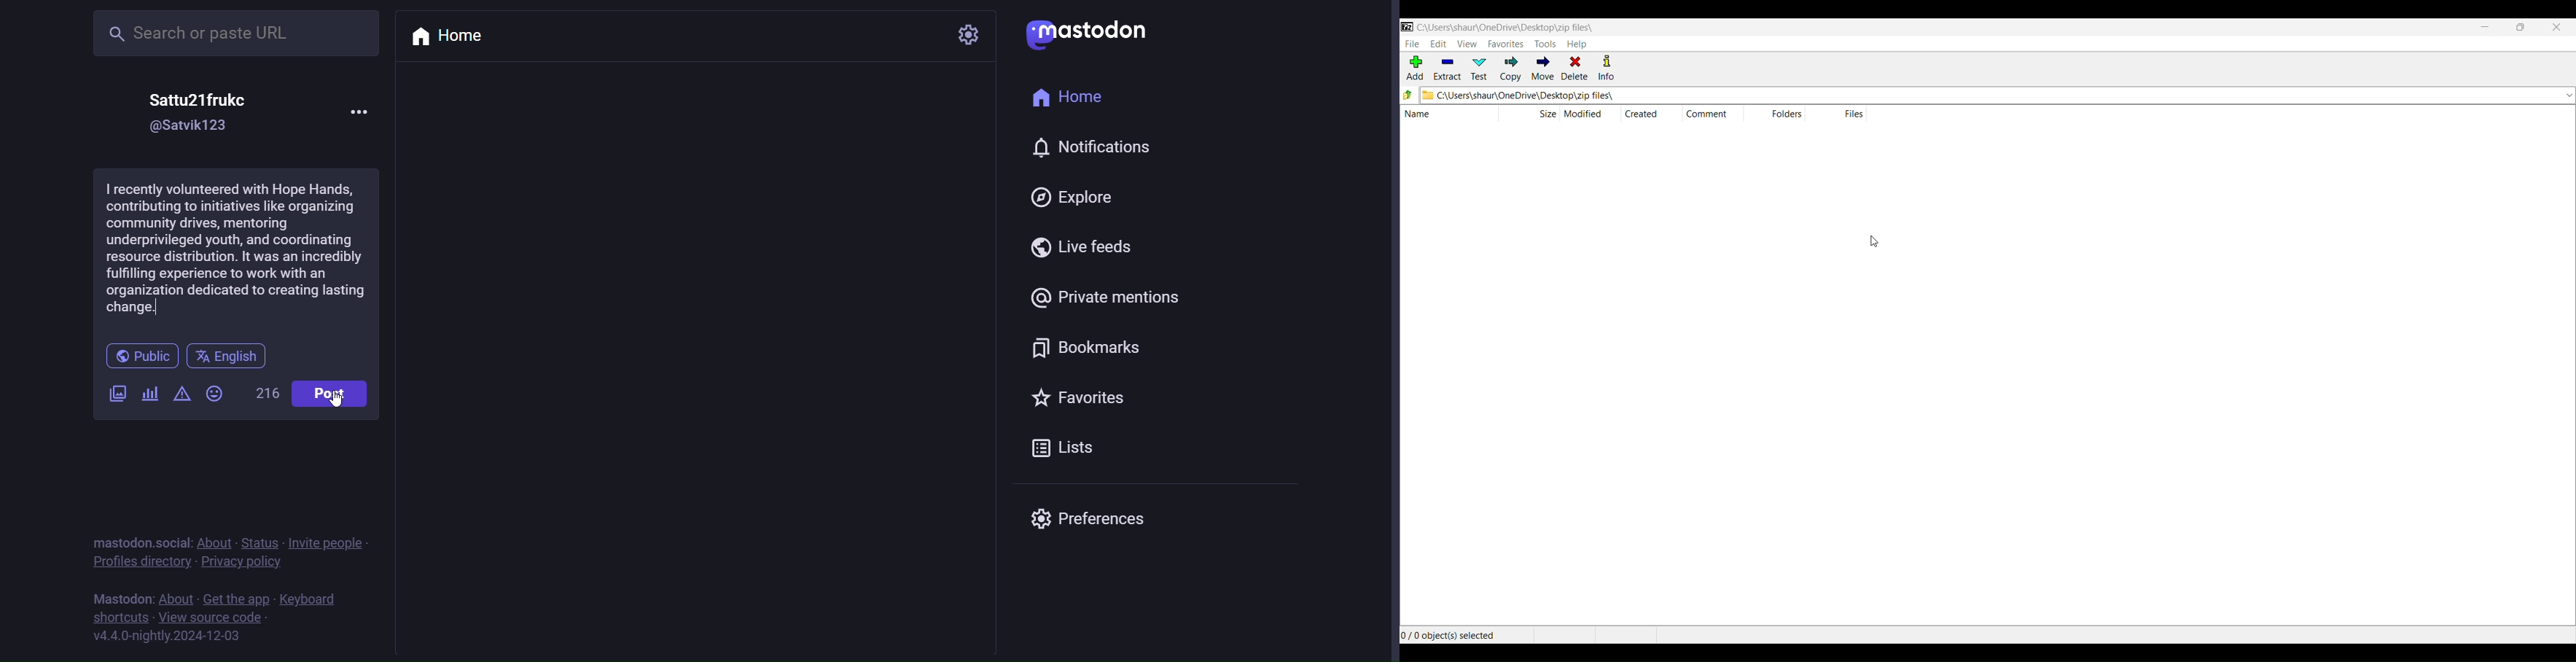 This screenshot has height=672, width=2576. I want to click on lists, so click(1063, 446).